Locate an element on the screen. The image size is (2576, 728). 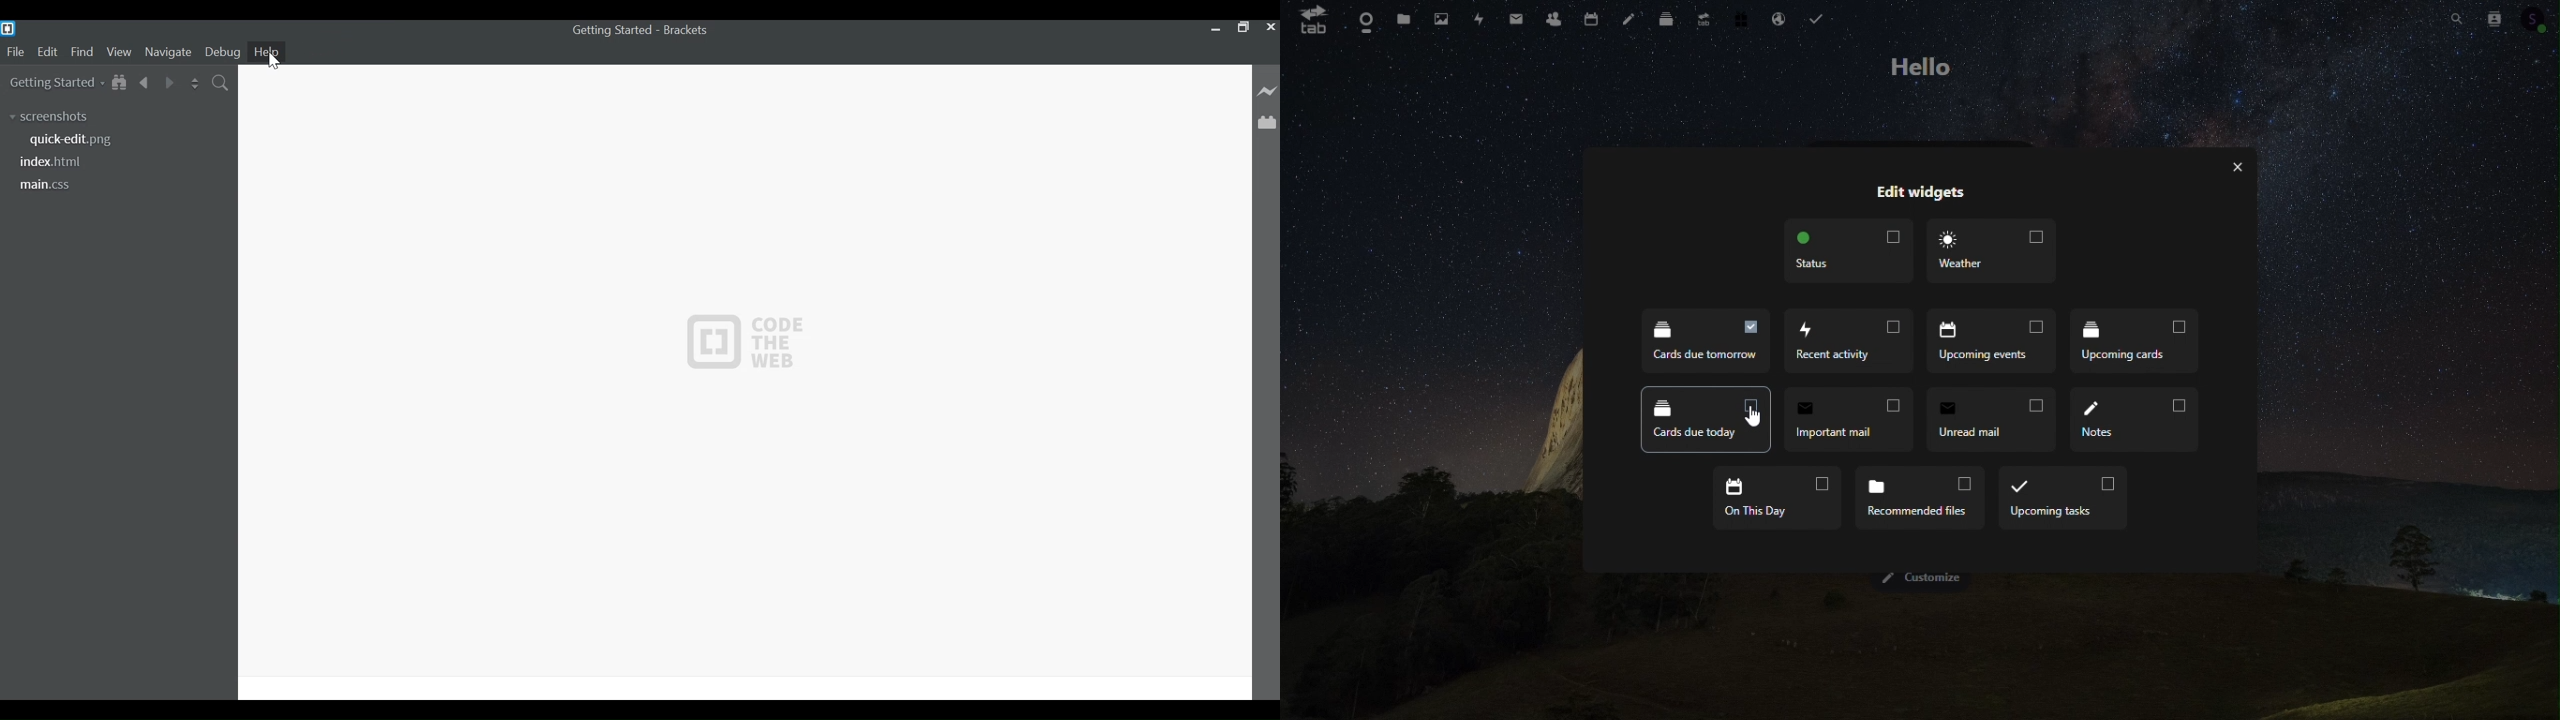
Contacts is located at coordinates (2495, 16).